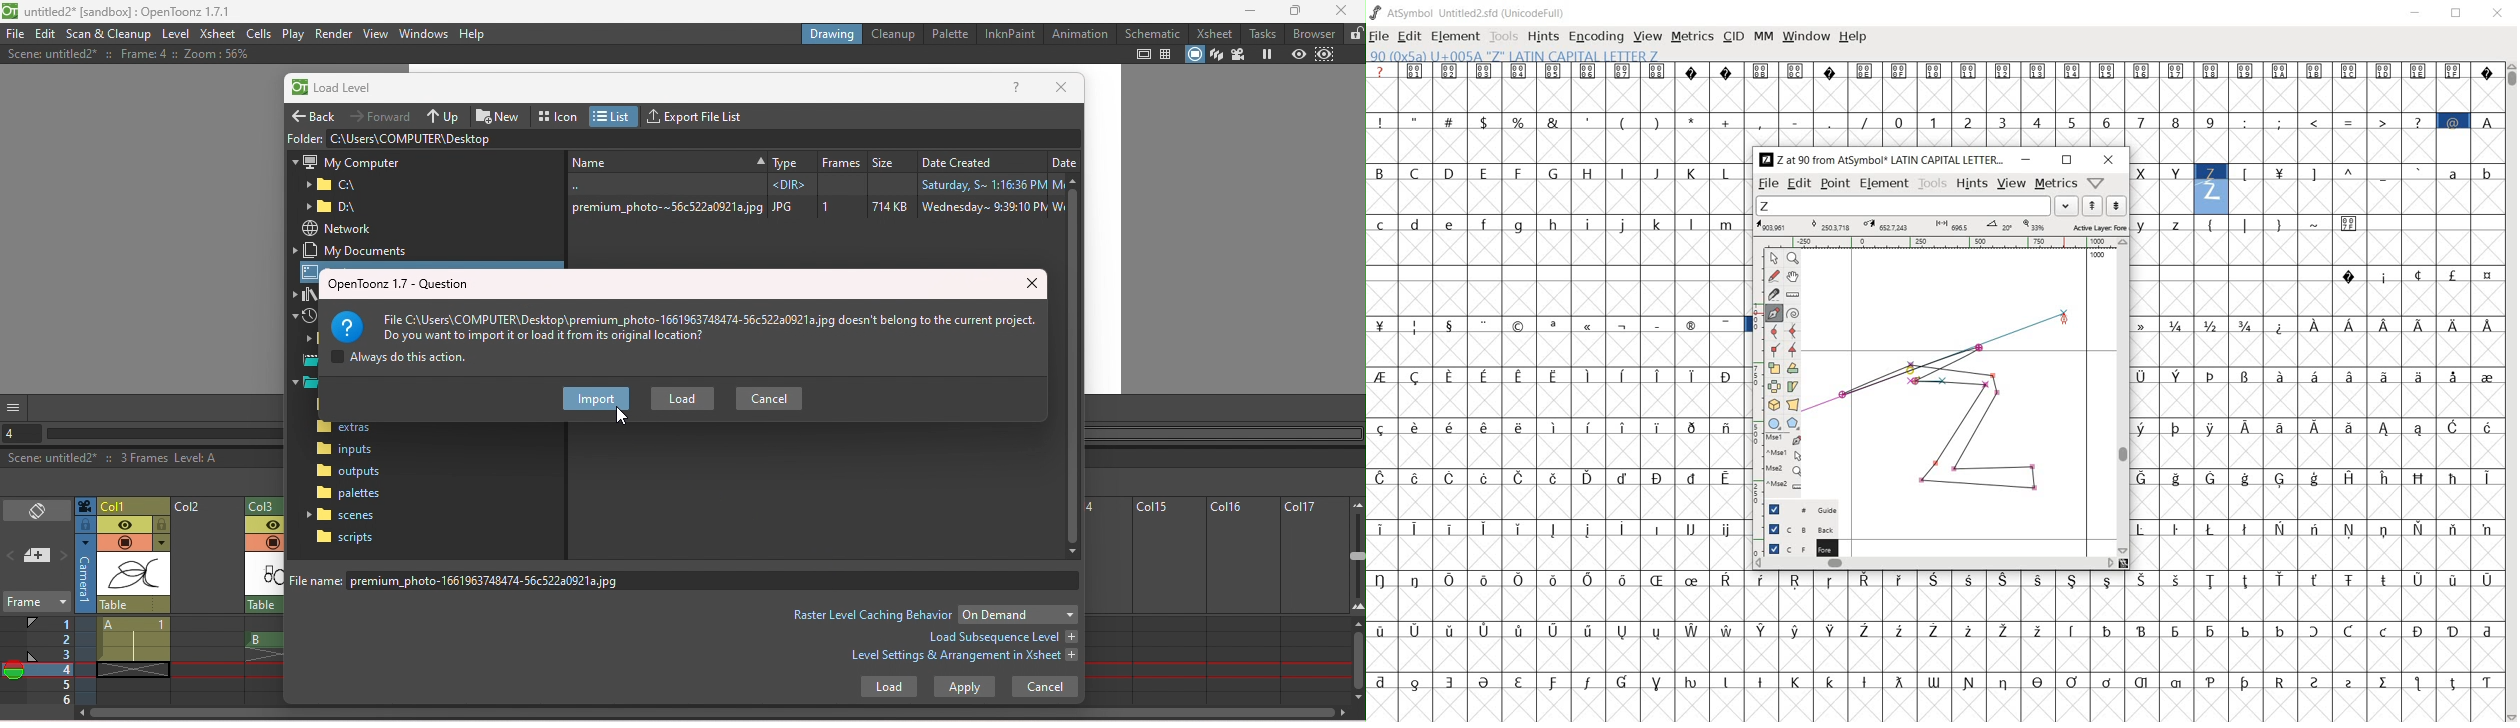  What do you see at coordinates (1773, 369) in the screenshot?
I see `scale the selection` at bounding box center [1773, 369].